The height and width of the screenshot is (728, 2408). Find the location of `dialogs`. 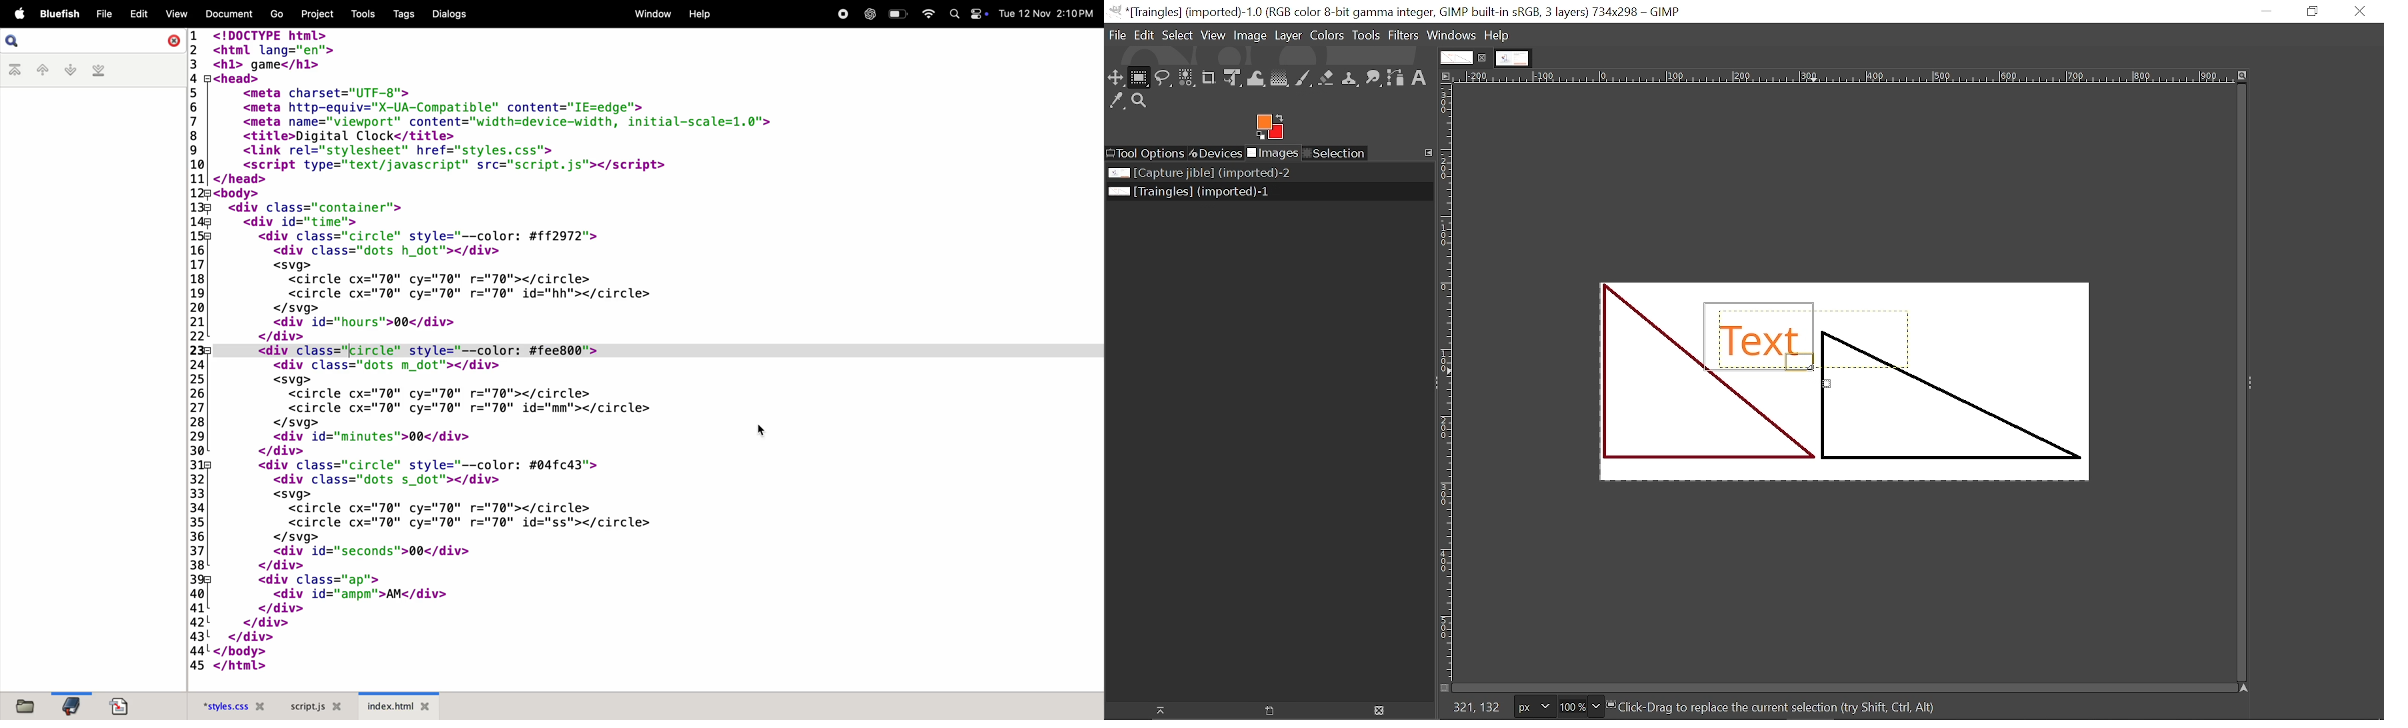

dialogs is located at coordinates (450, 13).